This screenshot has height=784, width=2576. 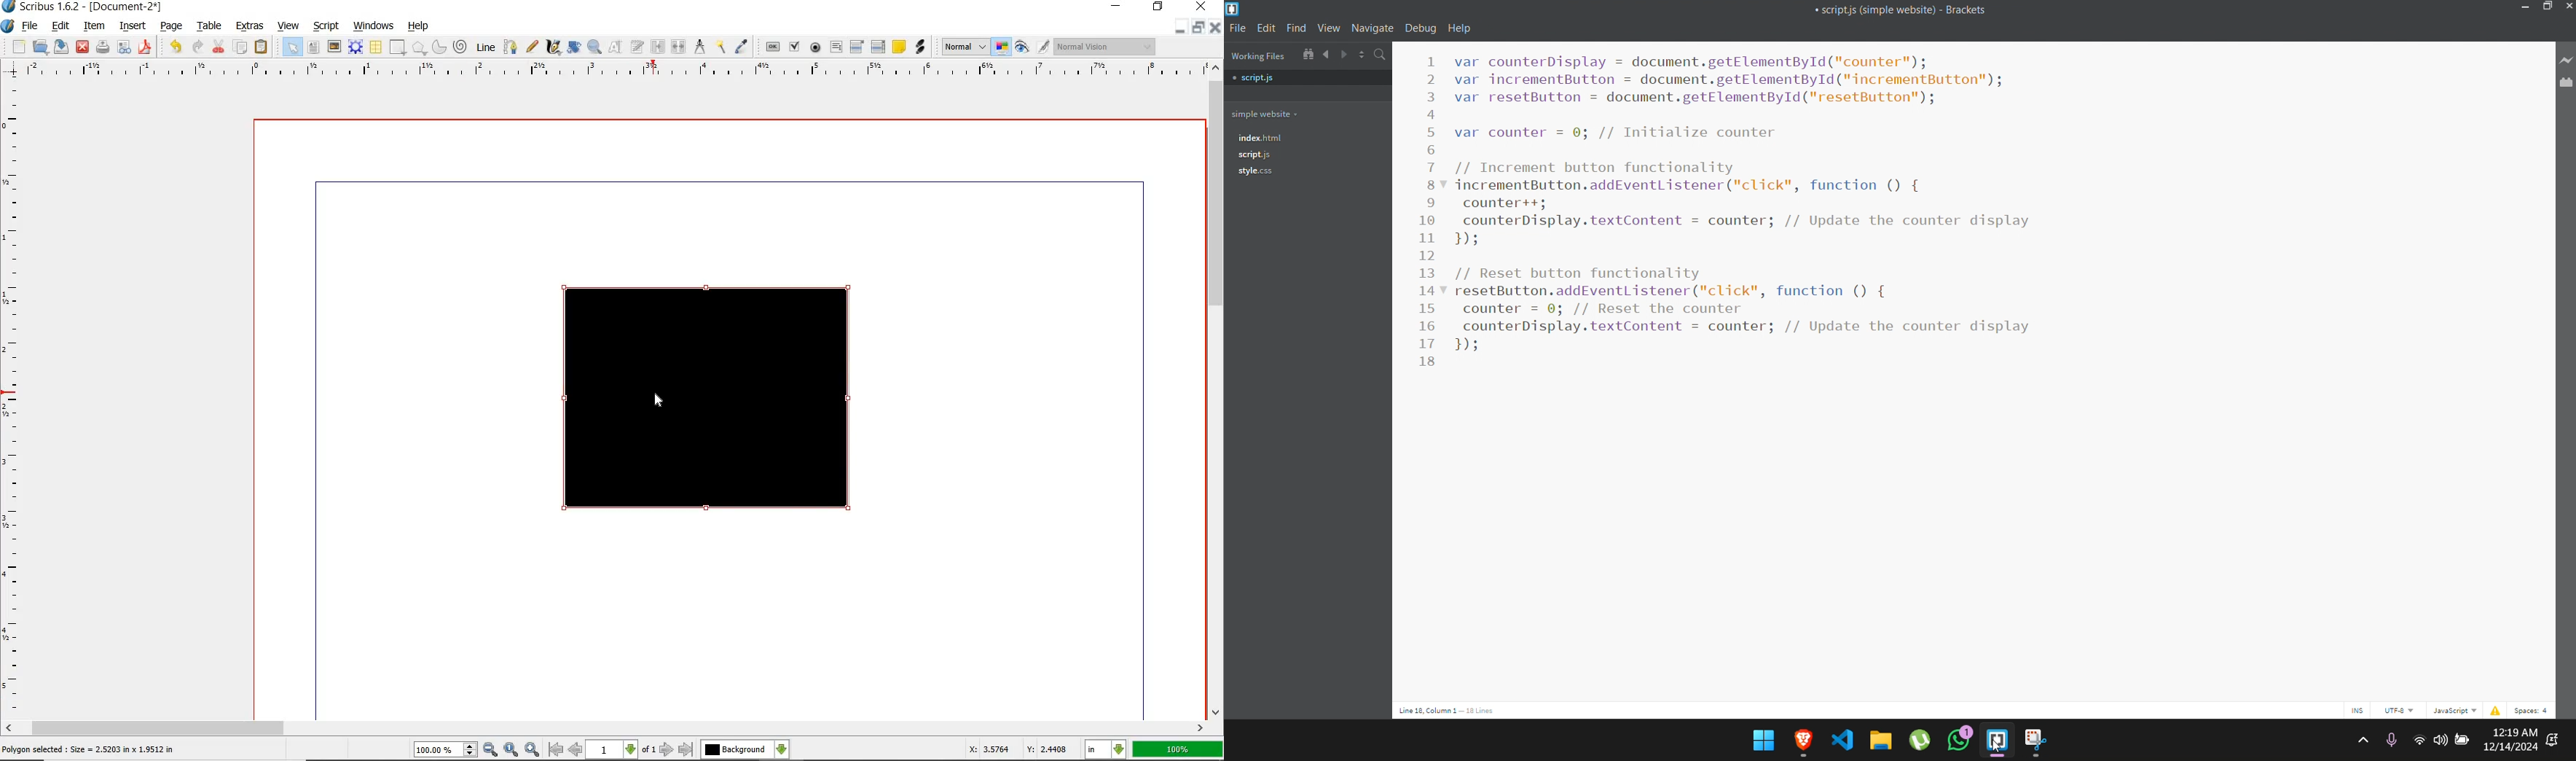 I want to click on print, so click(x=104, y=49).